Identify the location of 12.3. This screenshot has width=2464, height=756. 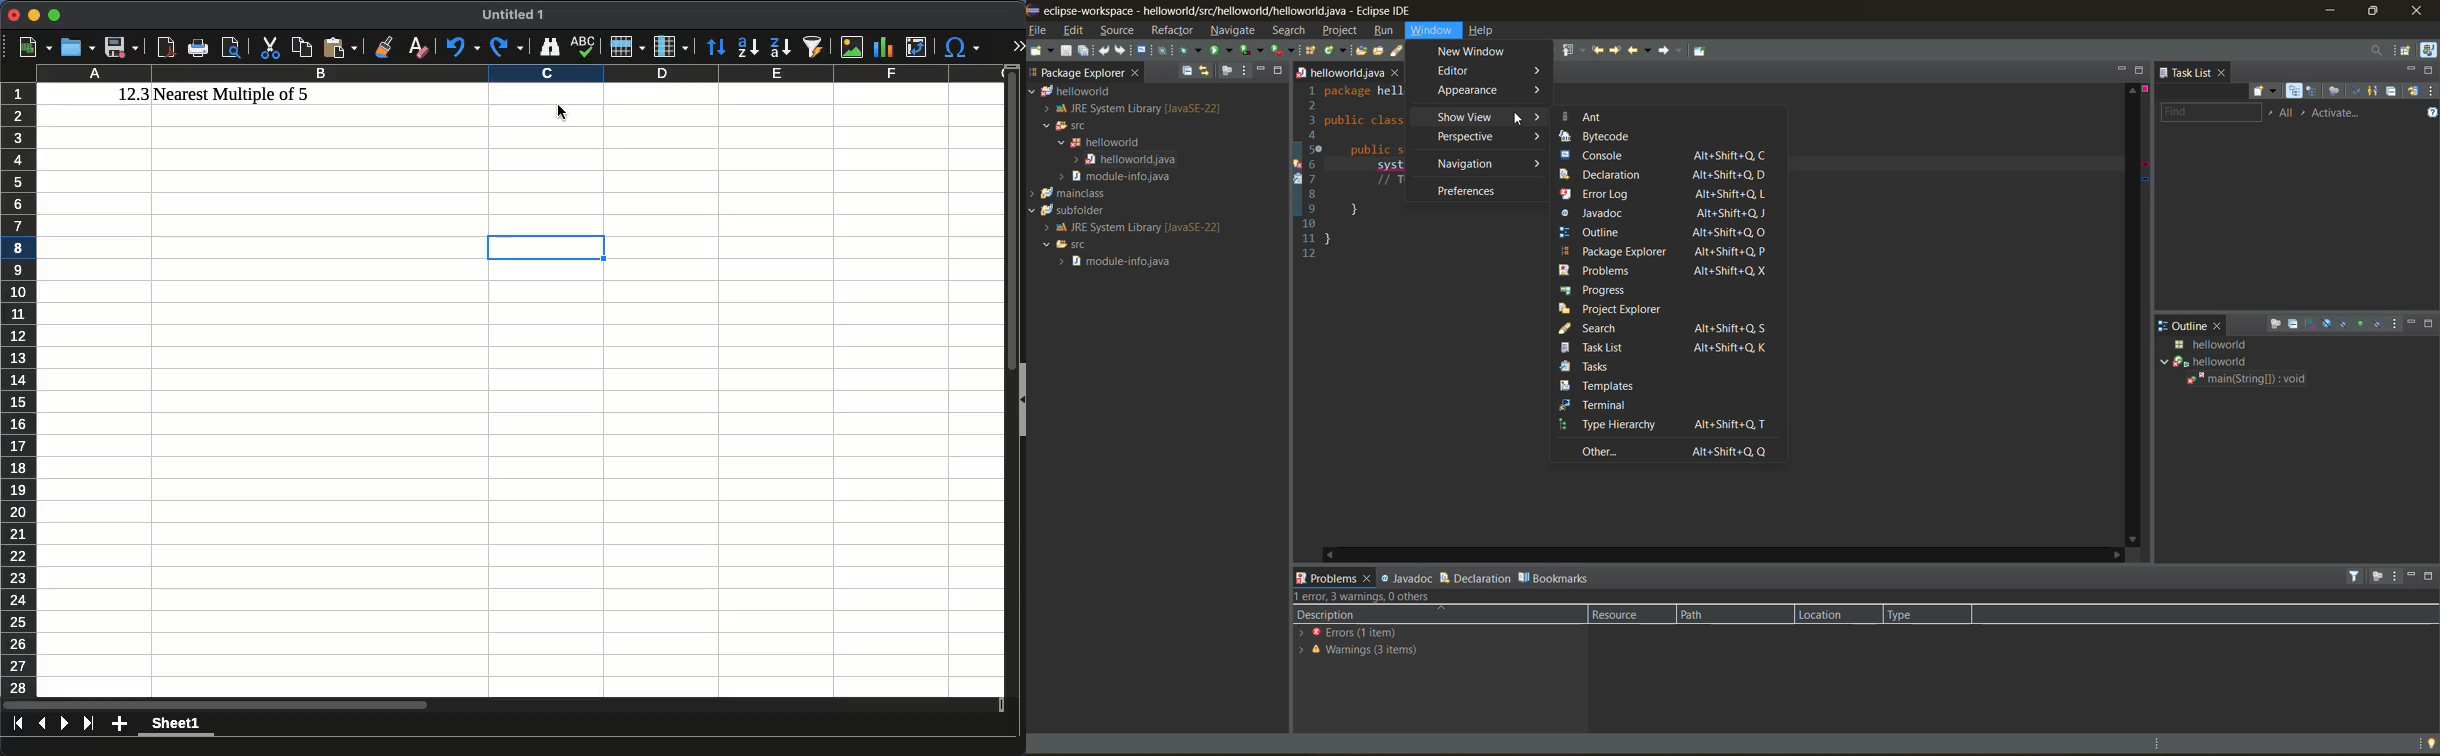
(134, 94).